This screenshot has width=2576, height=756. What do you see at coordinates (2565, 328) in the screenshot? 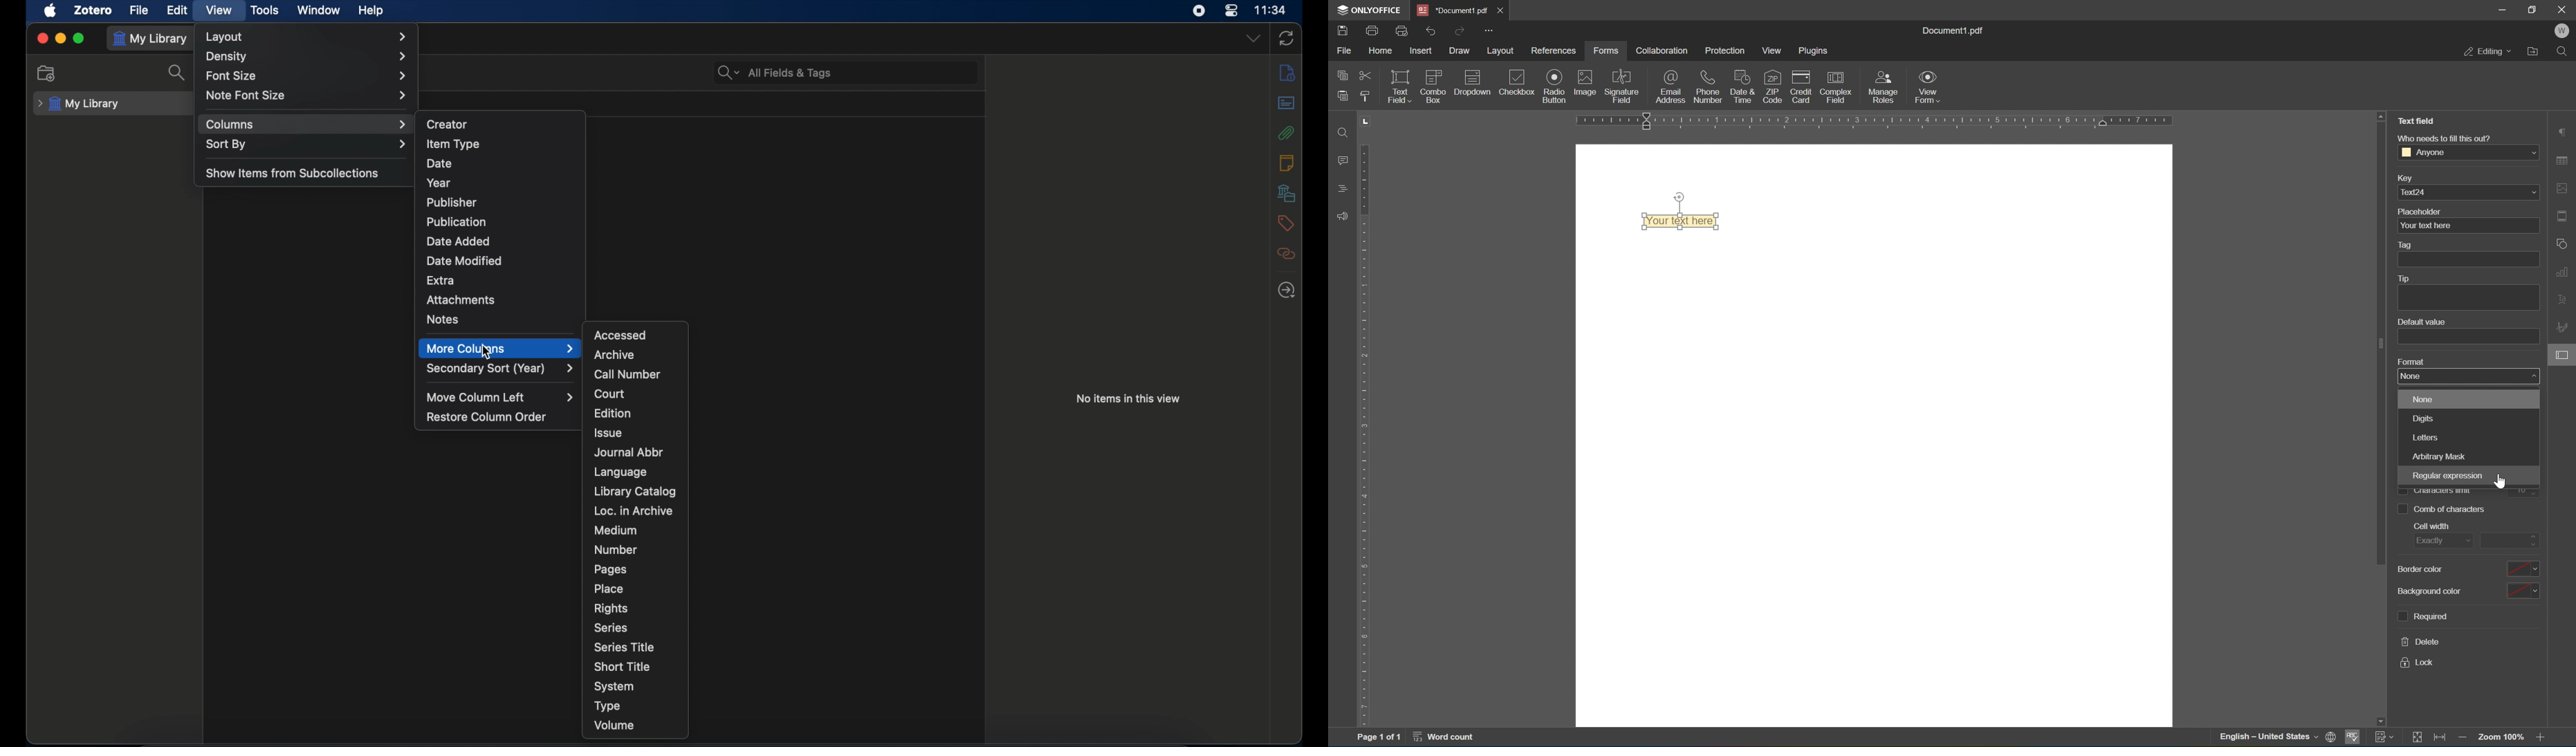
I see `signature settings` at bounding box center [2565, 328].